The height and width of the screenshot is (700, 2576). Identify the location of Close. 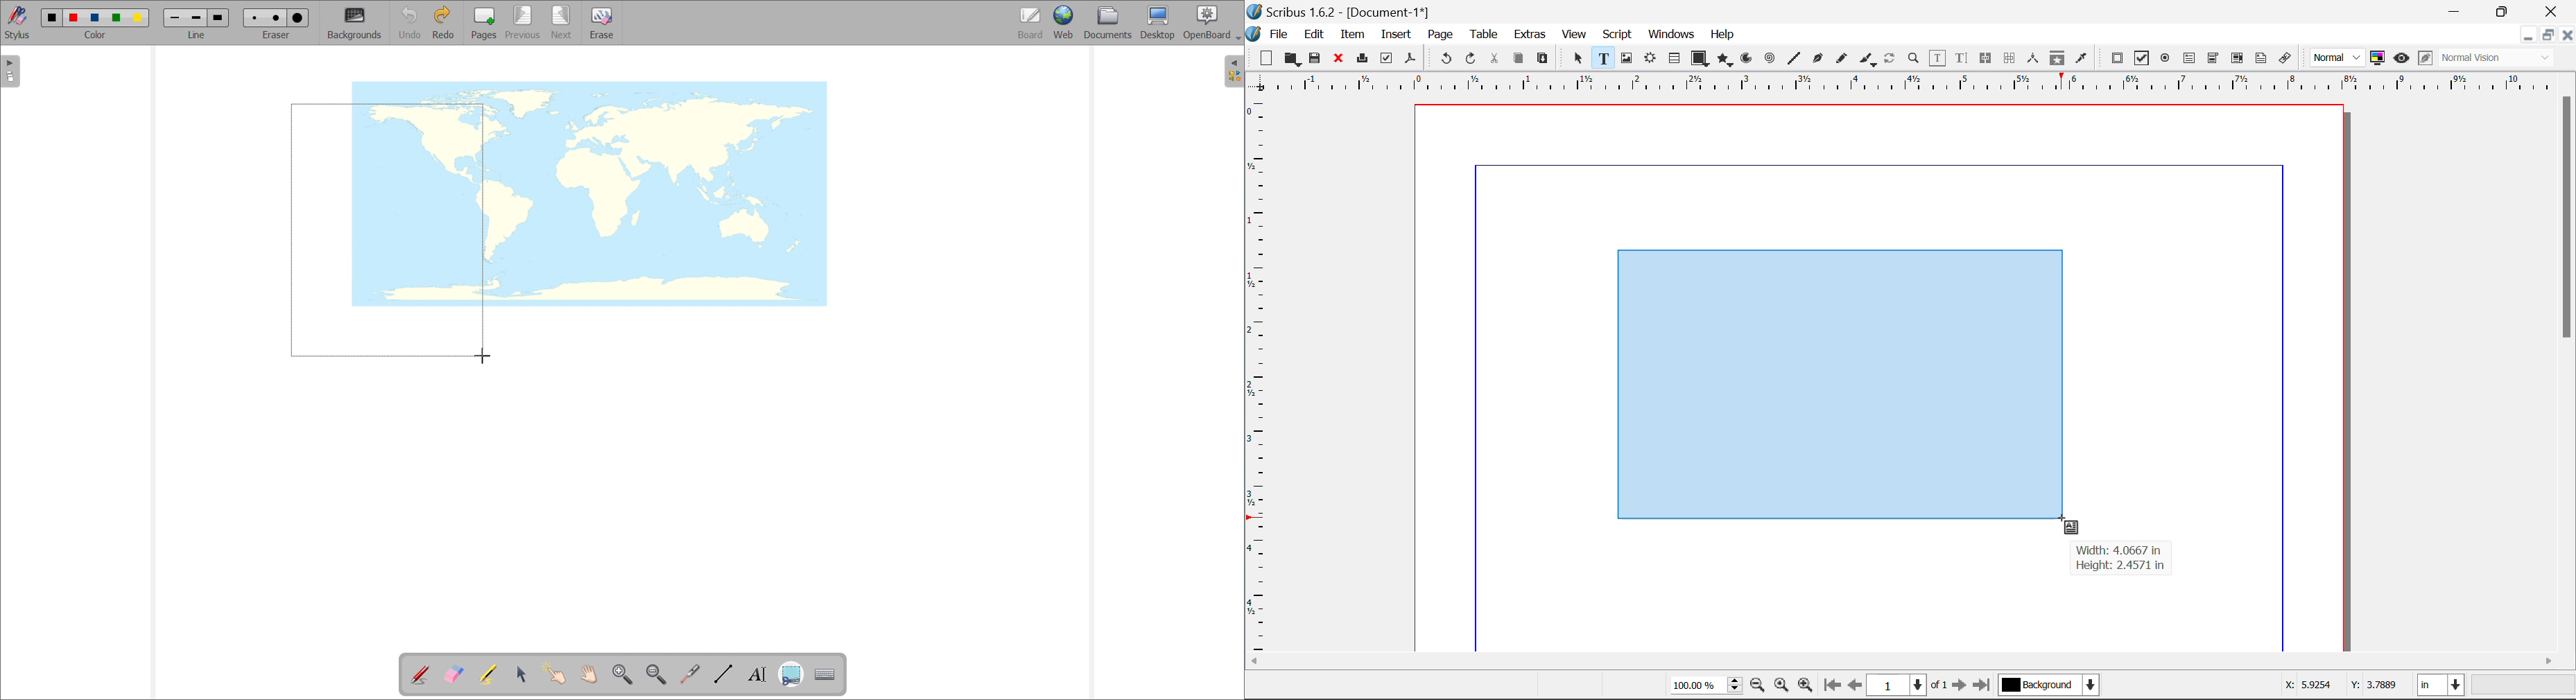
(2568, 35).